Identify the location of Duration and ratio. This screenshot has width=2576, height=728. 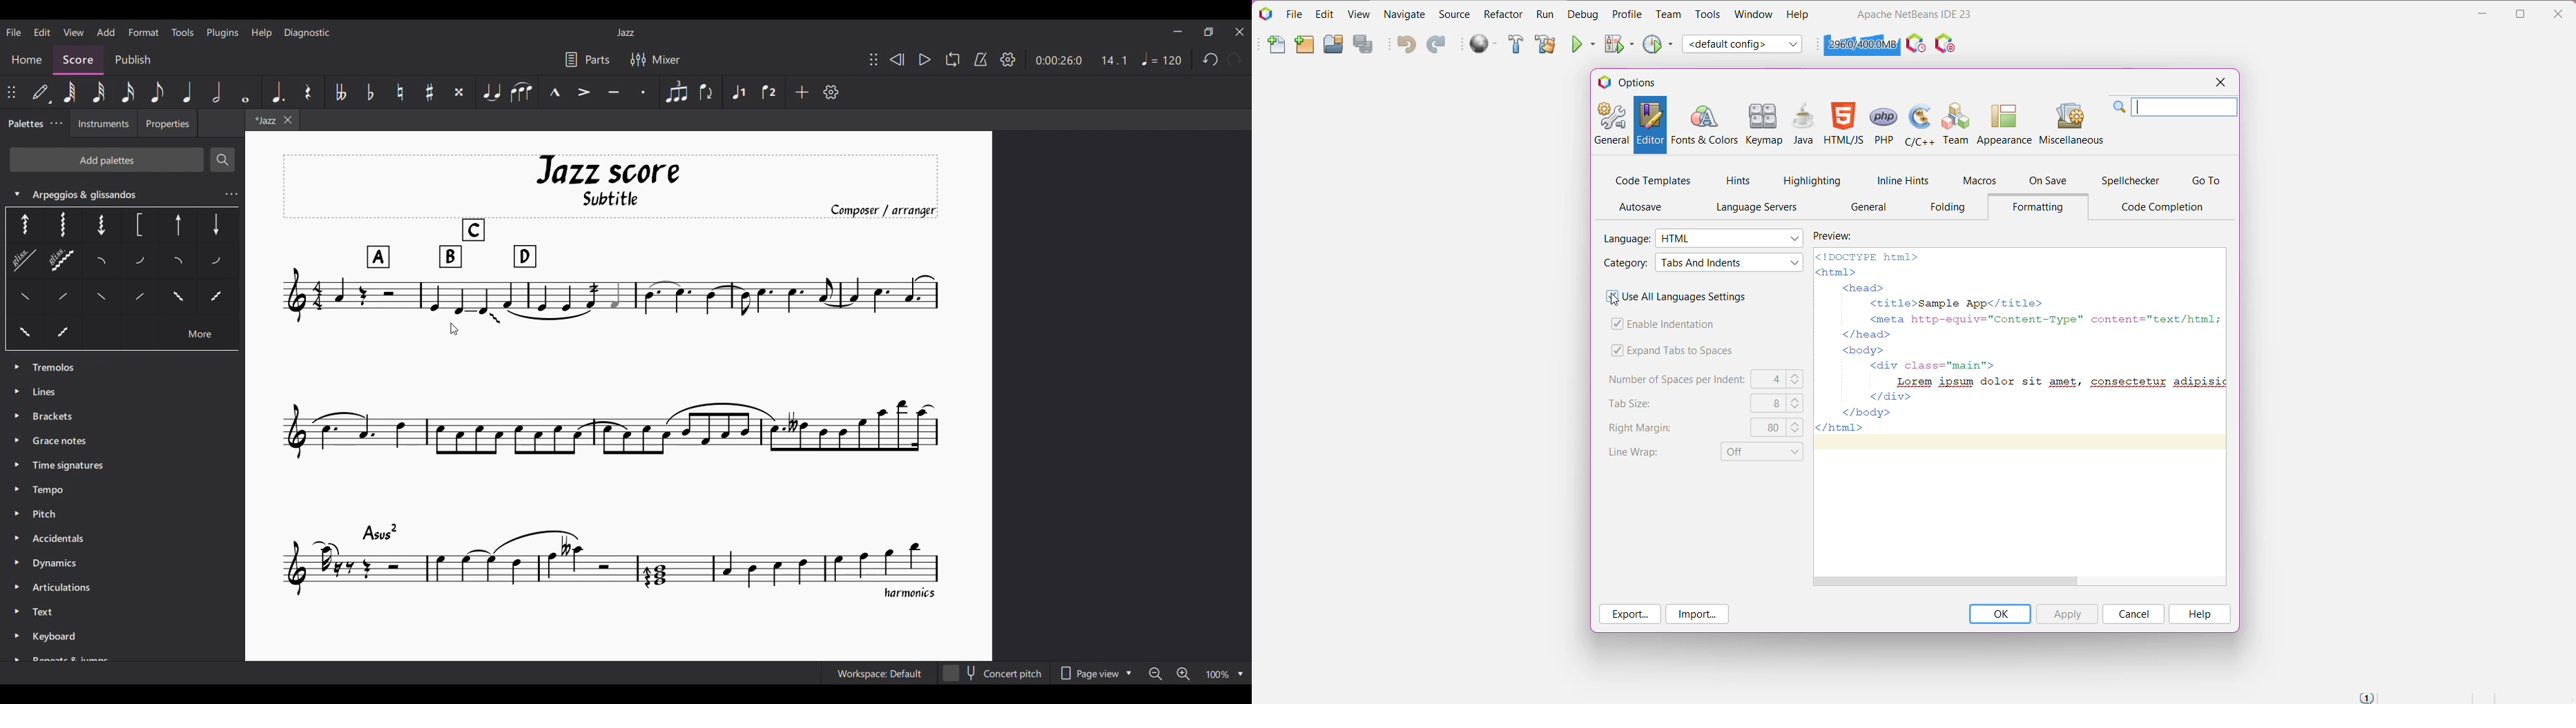
(1081, 61).